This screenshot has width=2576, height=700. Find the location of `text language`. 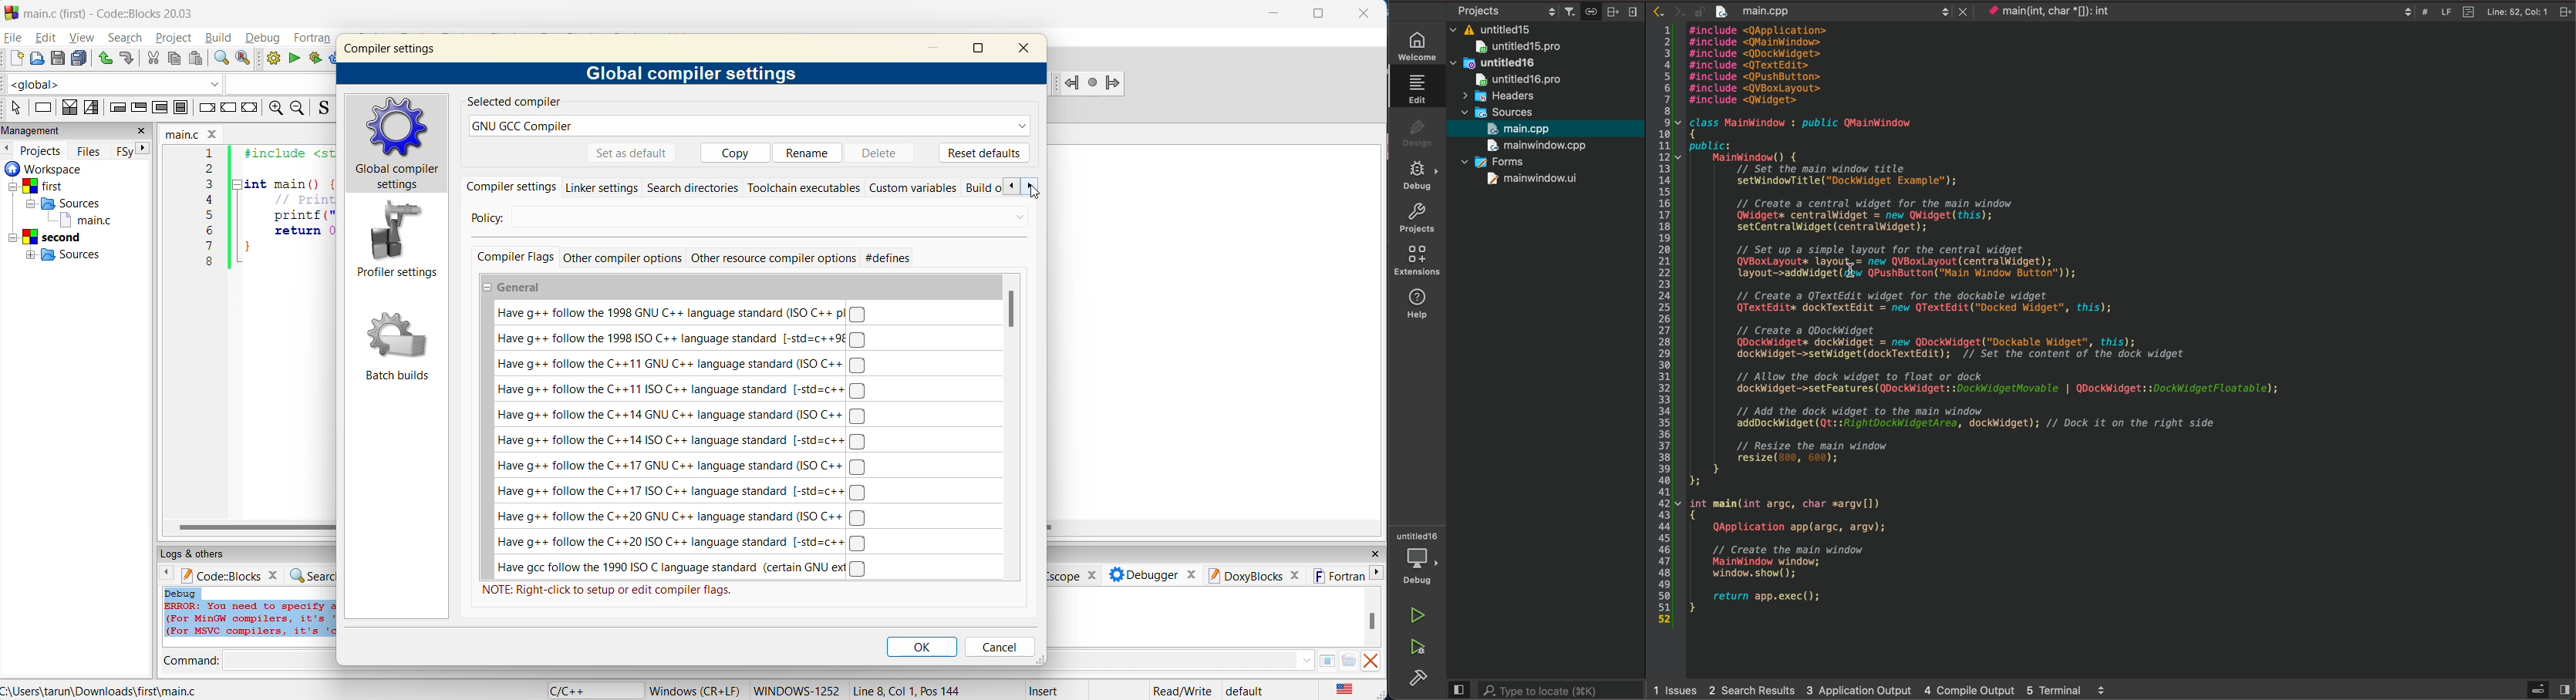

text language is located at coordinates (1347, 691).